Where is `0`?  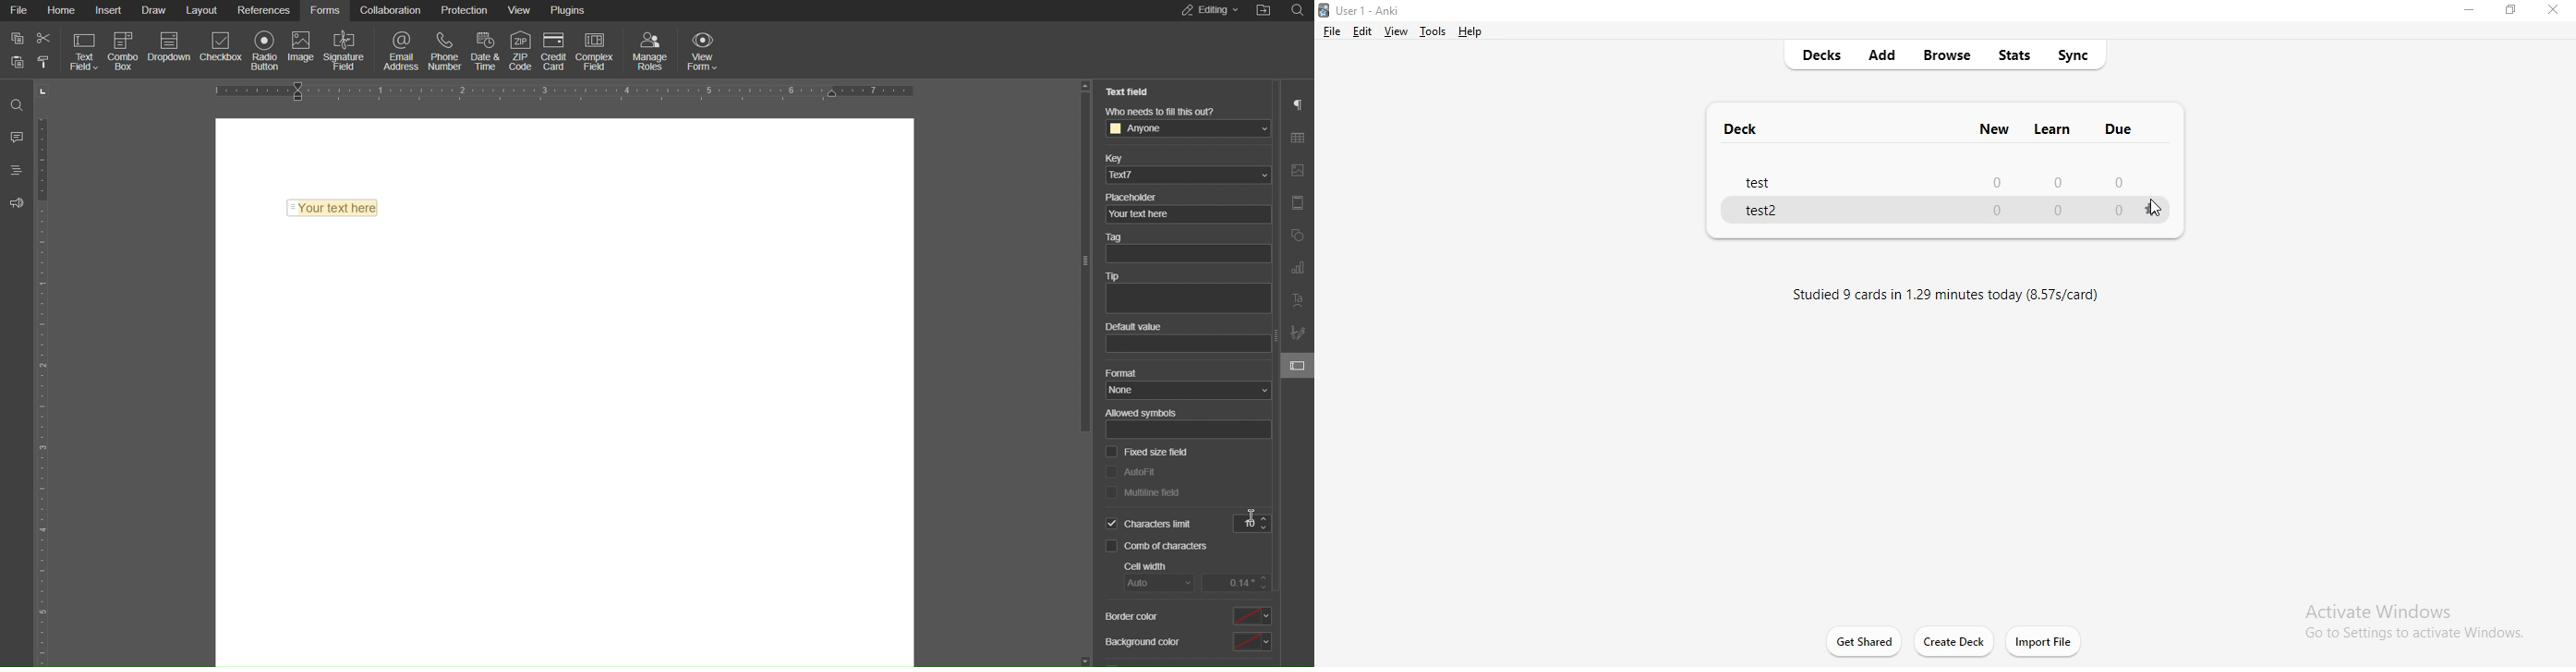 0 is located at coordinates (2120, 212).